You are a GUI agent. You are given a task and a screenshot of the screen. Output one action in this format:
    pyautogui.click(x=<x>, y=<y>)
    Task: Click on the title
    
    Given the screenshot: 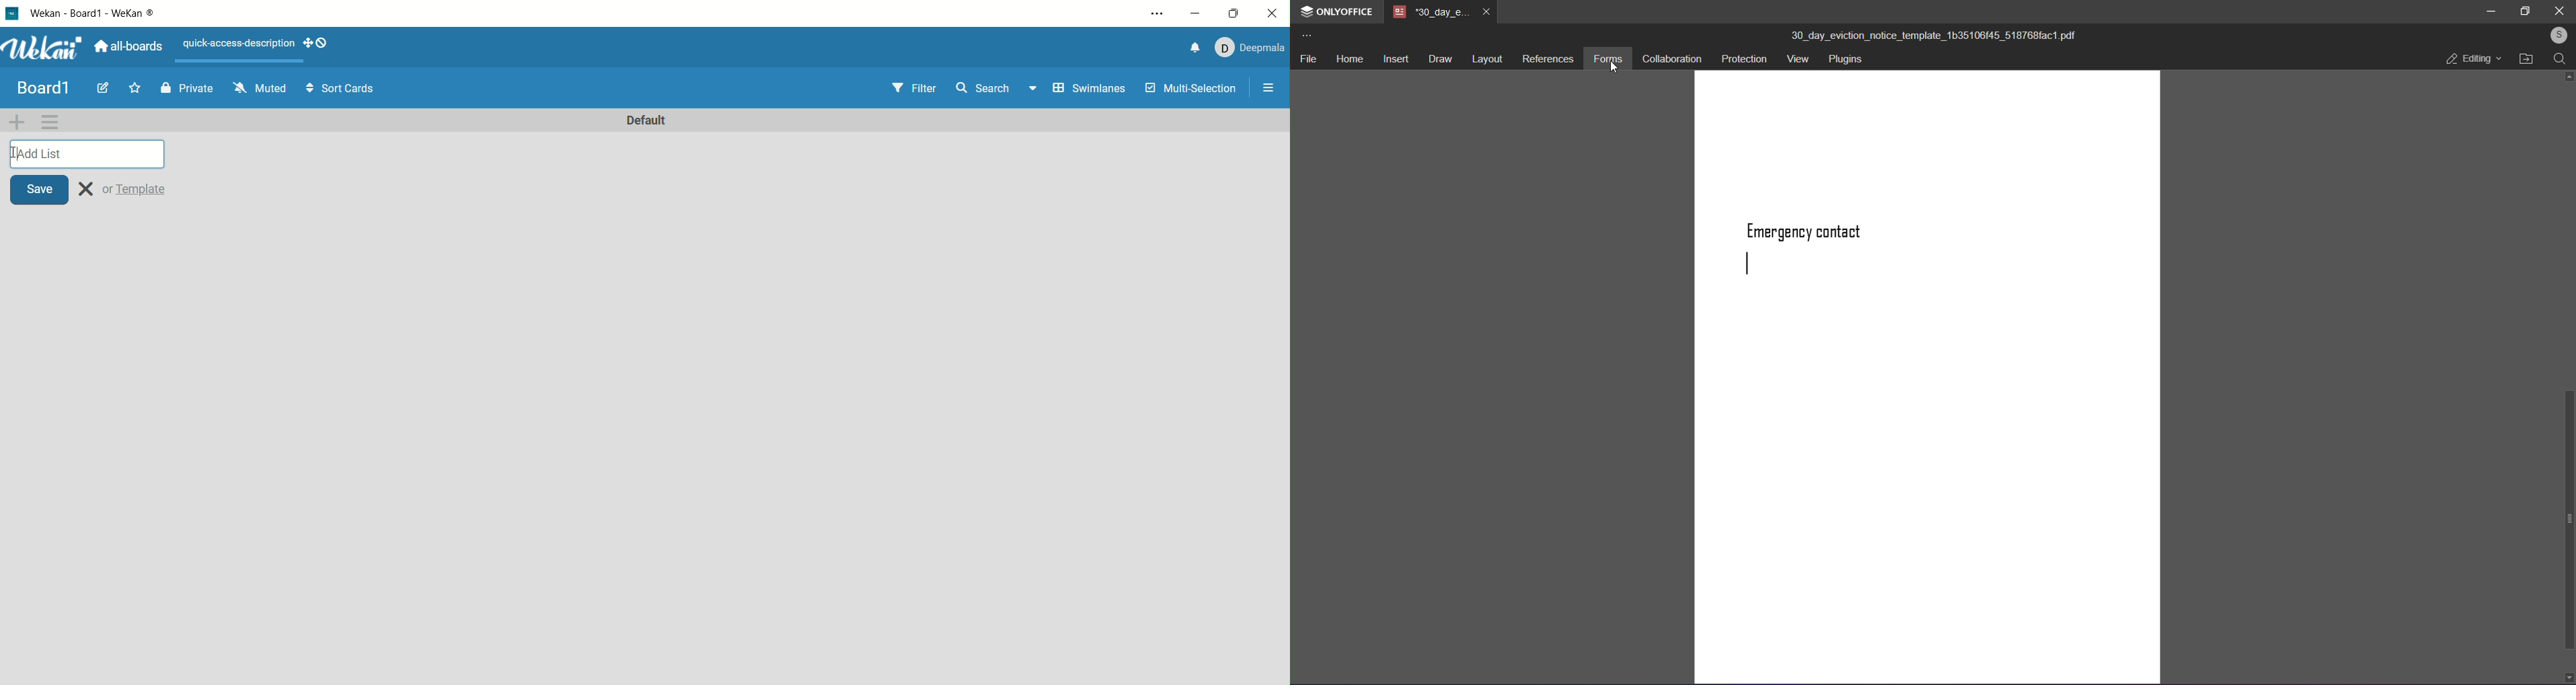 What is the action you would take?
    pyautogui.click(x=1934, y=36)
    